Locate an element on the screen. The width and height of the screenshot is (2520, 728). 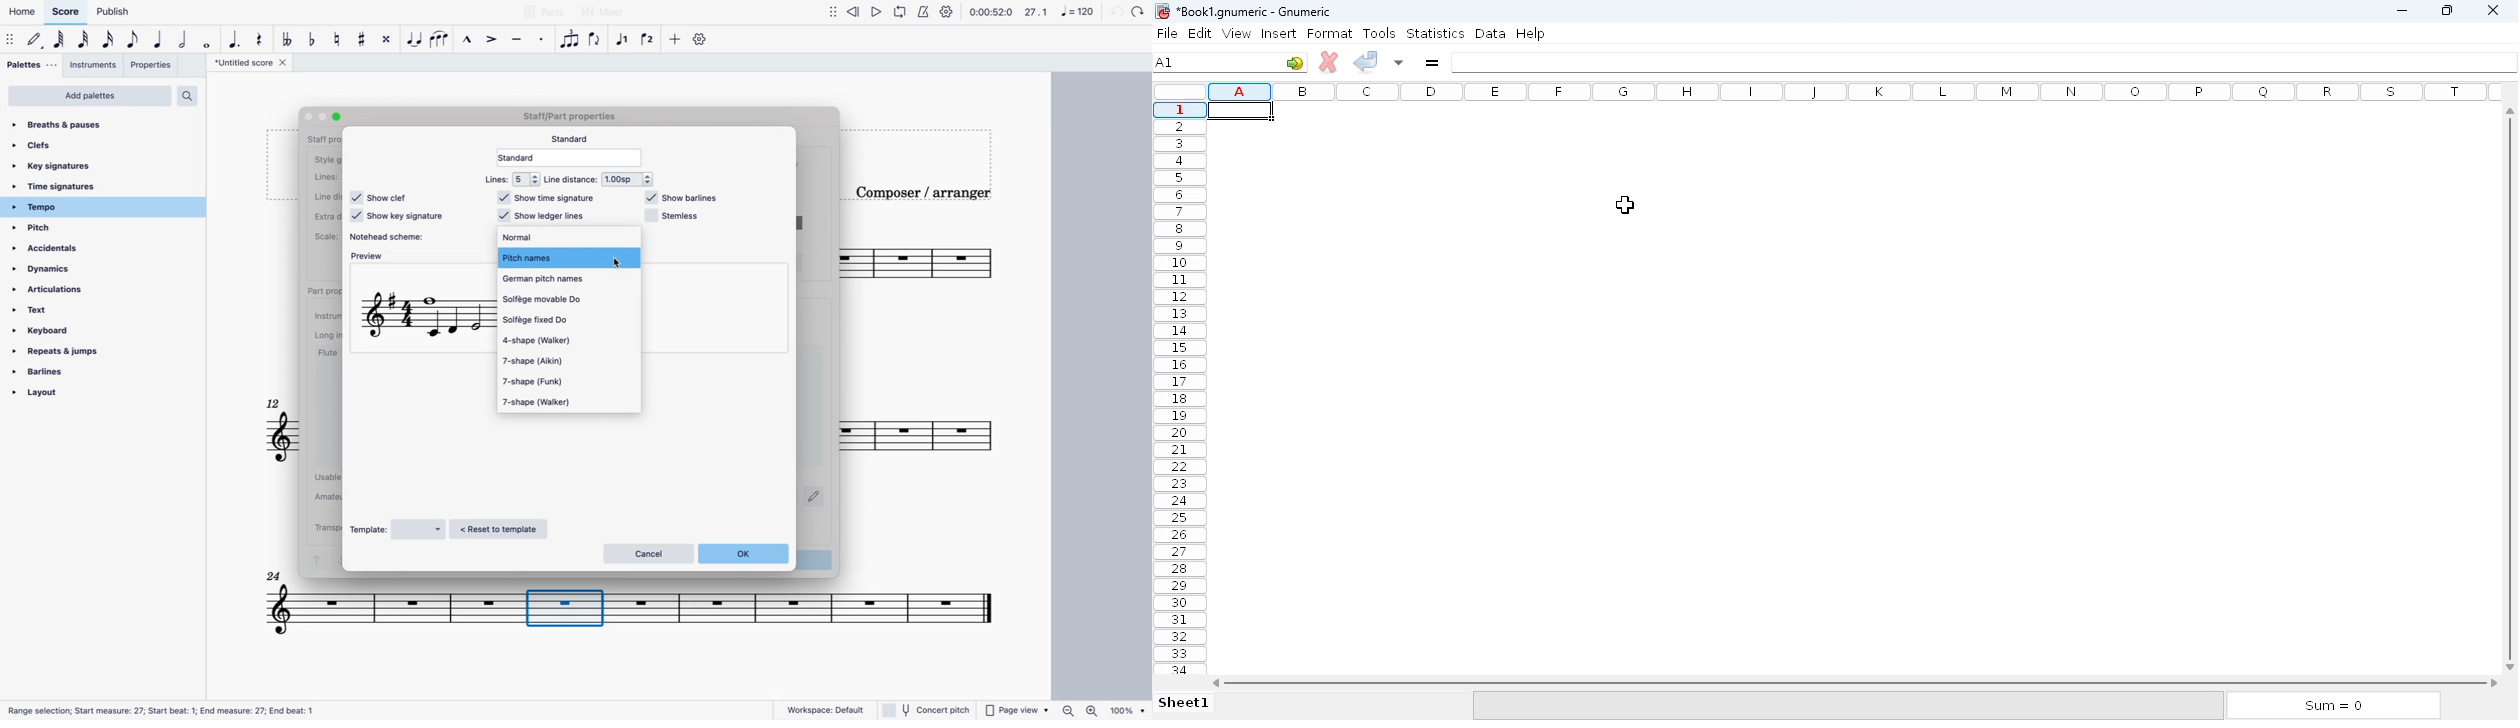
keyboard is located at coordinates (68, 331).